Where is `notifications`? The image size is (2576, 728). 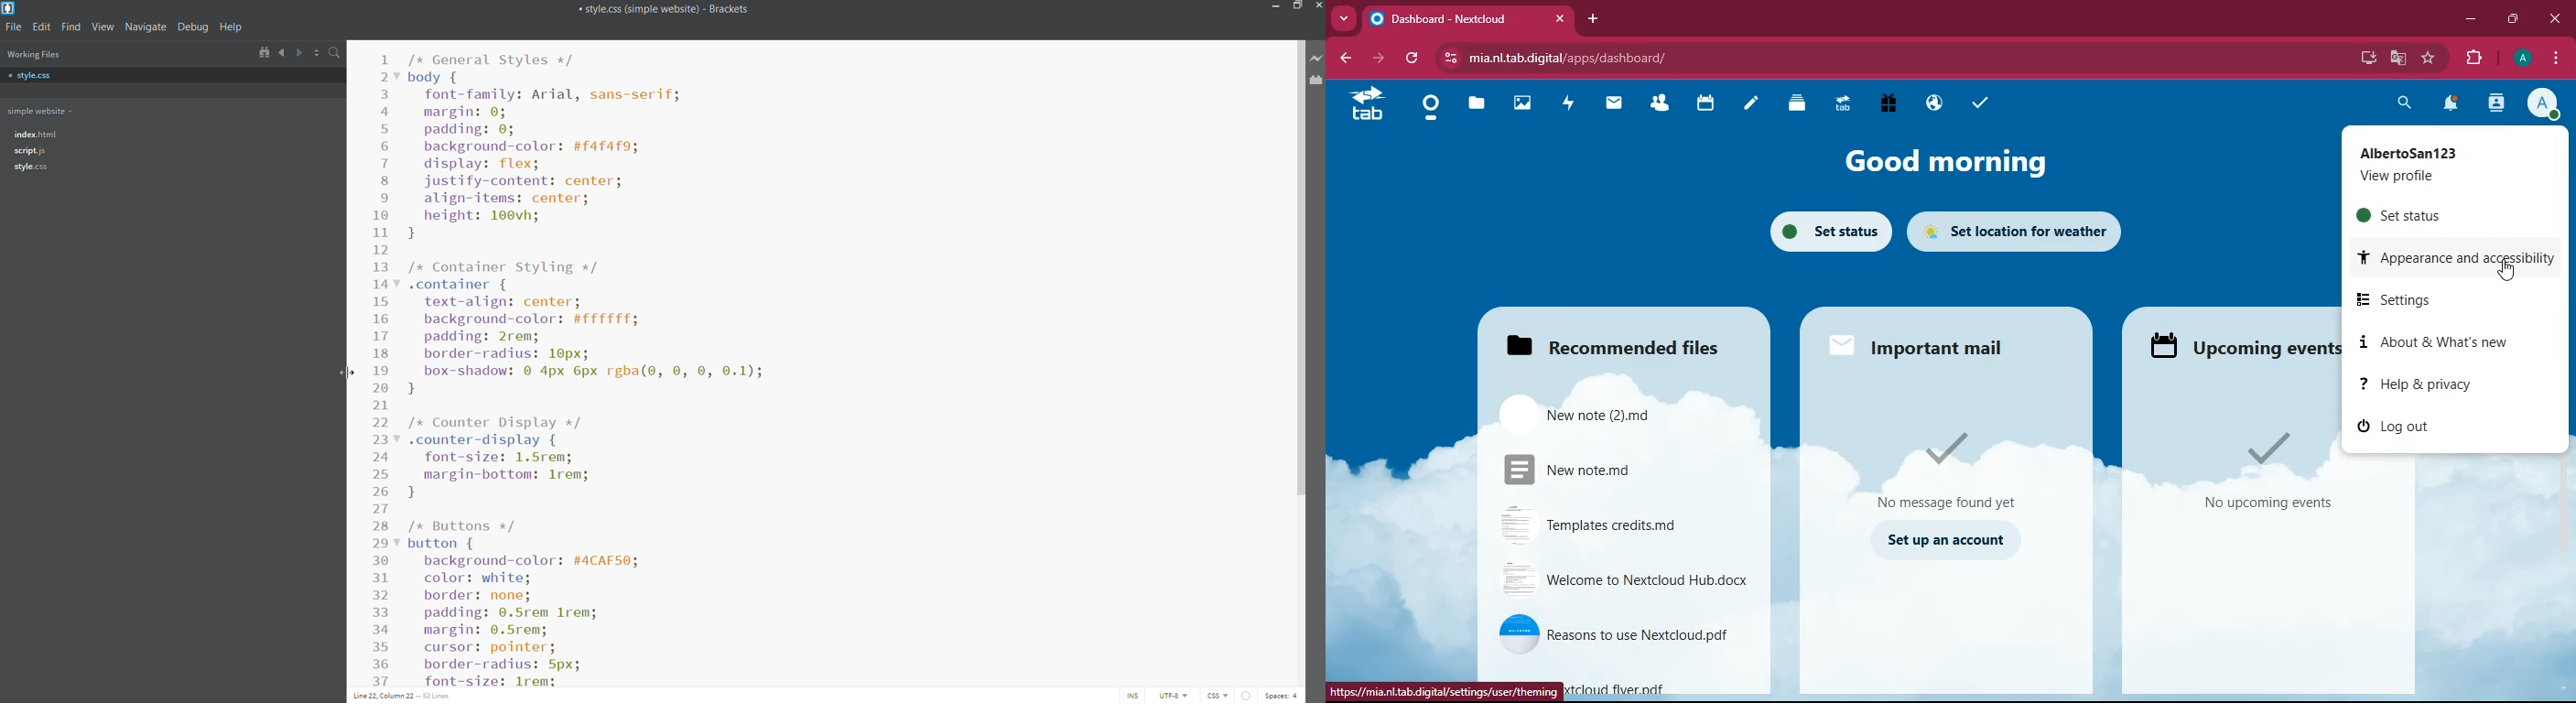
notifications is located at coordinates (2453, 104).